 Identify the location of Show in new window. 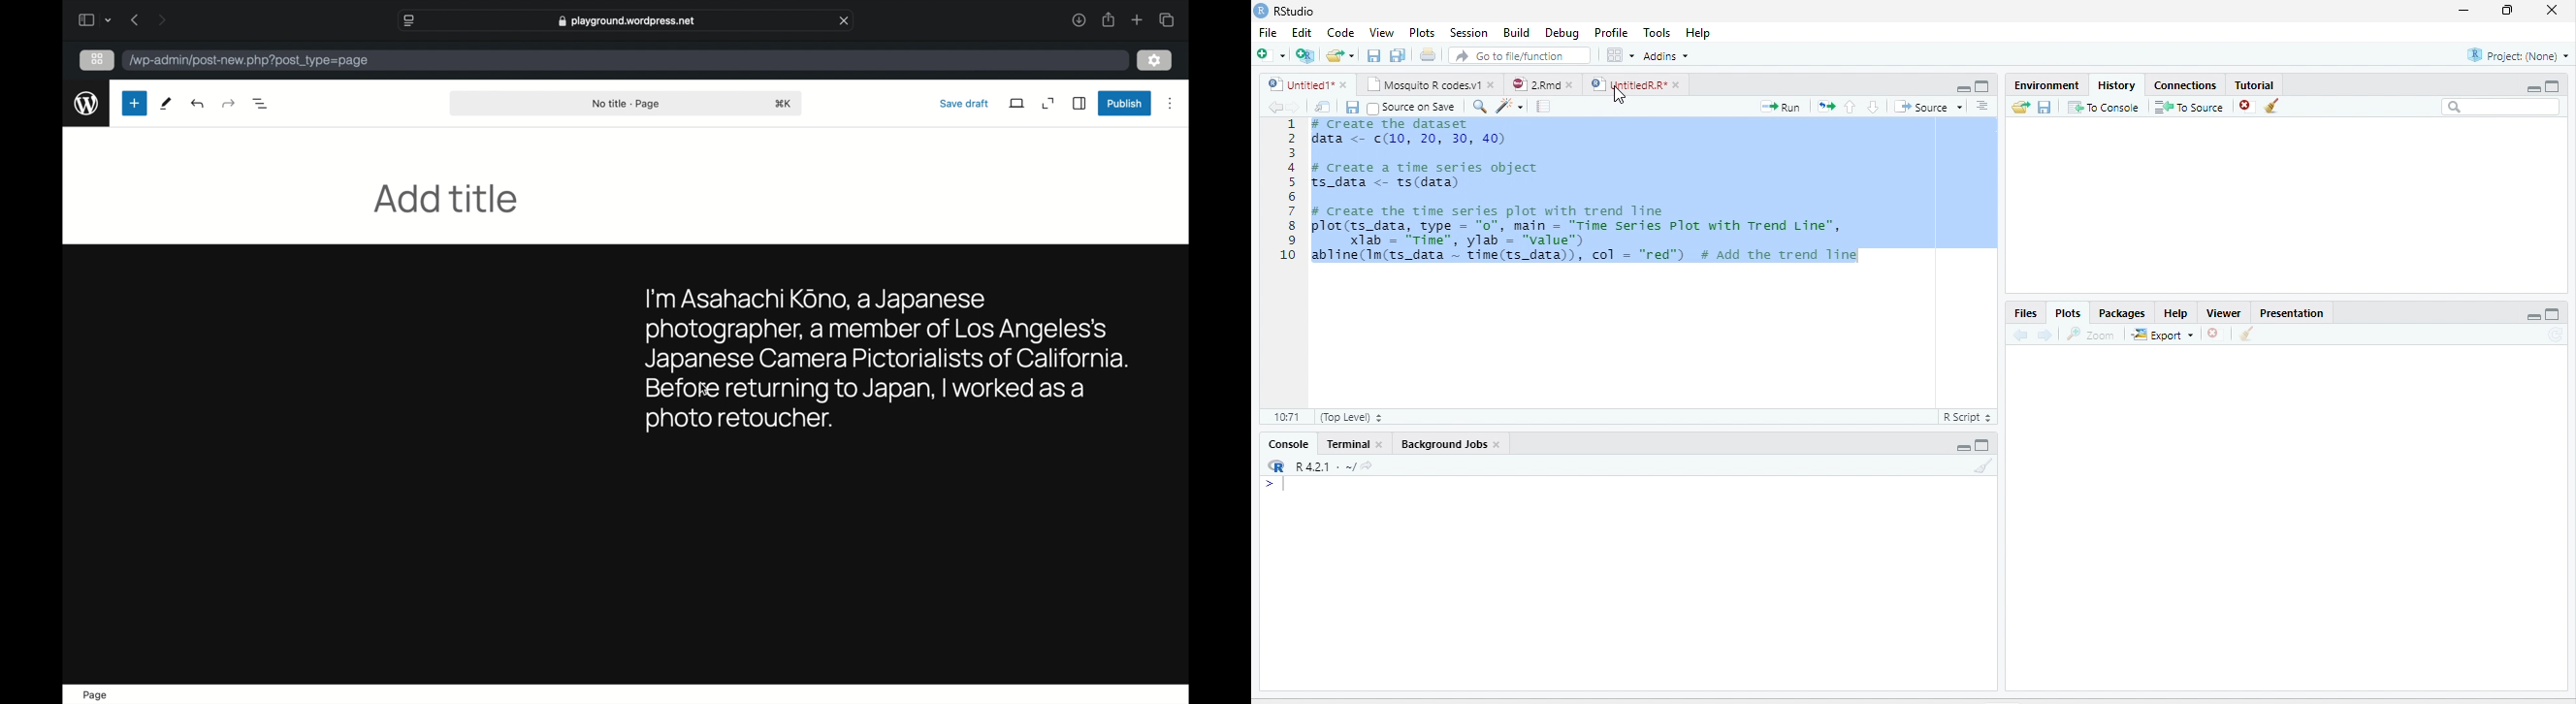
(1323, 106).